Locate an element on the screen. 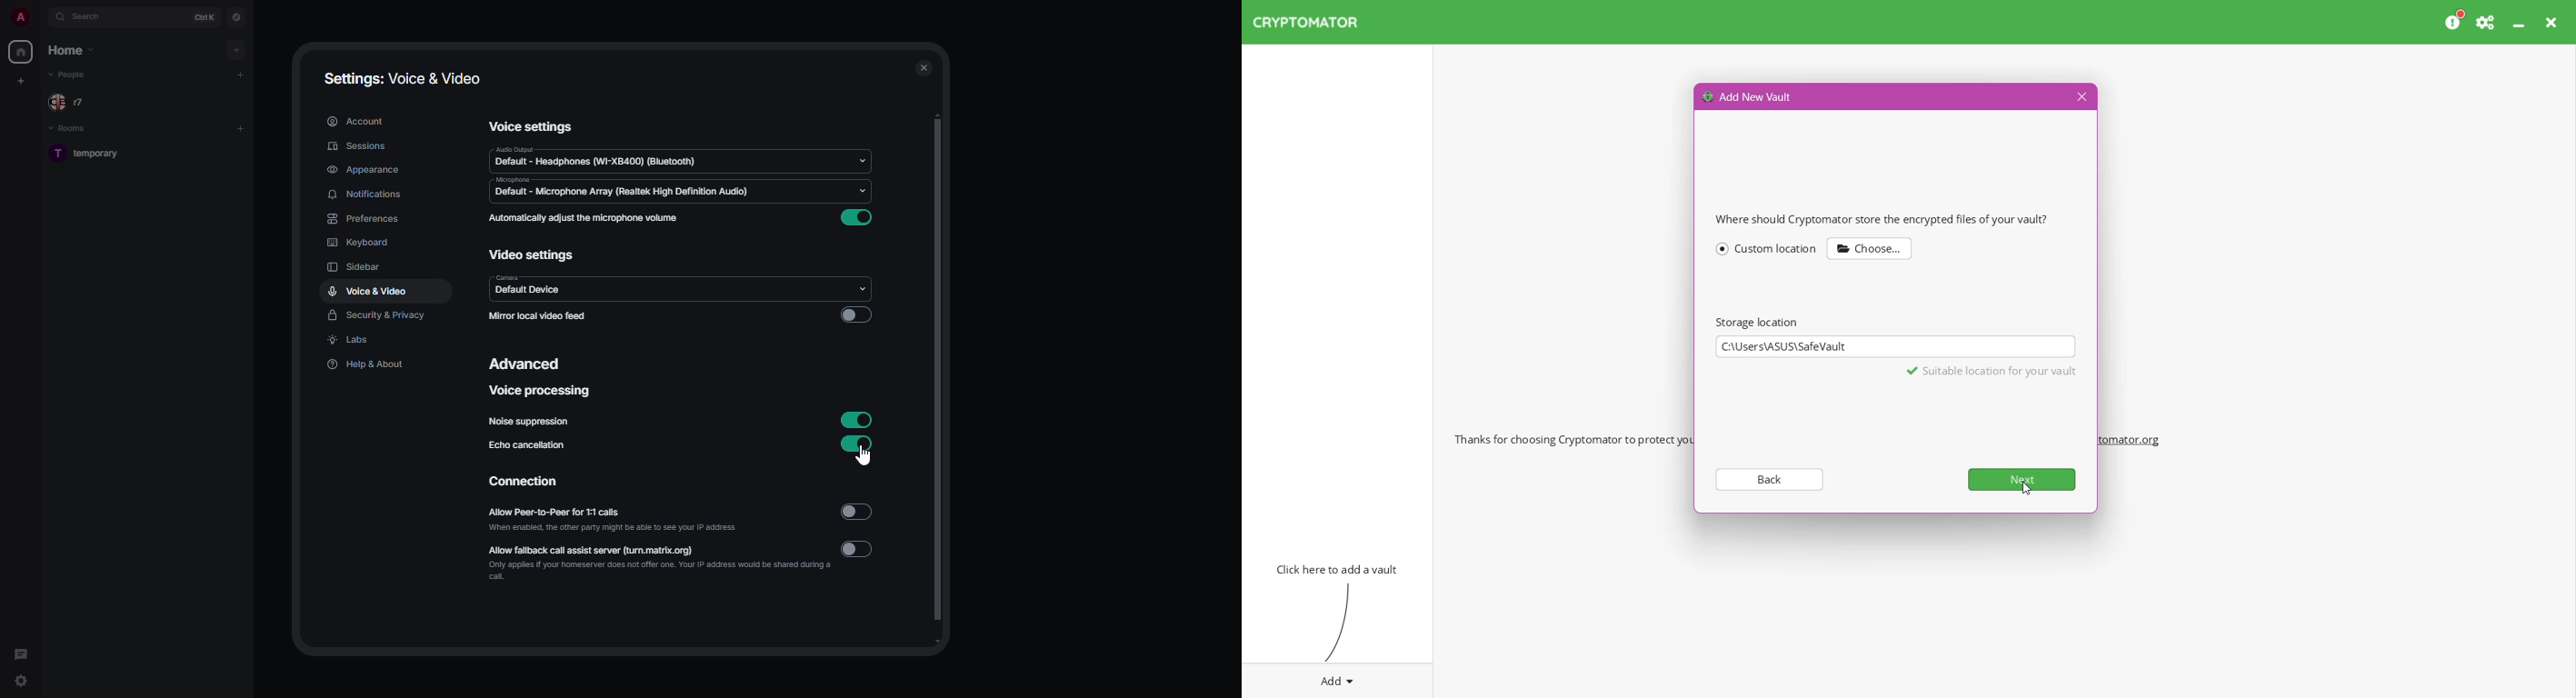 This screenshot has height=700, width=2576. drop down is located at coordinates (861, 190).